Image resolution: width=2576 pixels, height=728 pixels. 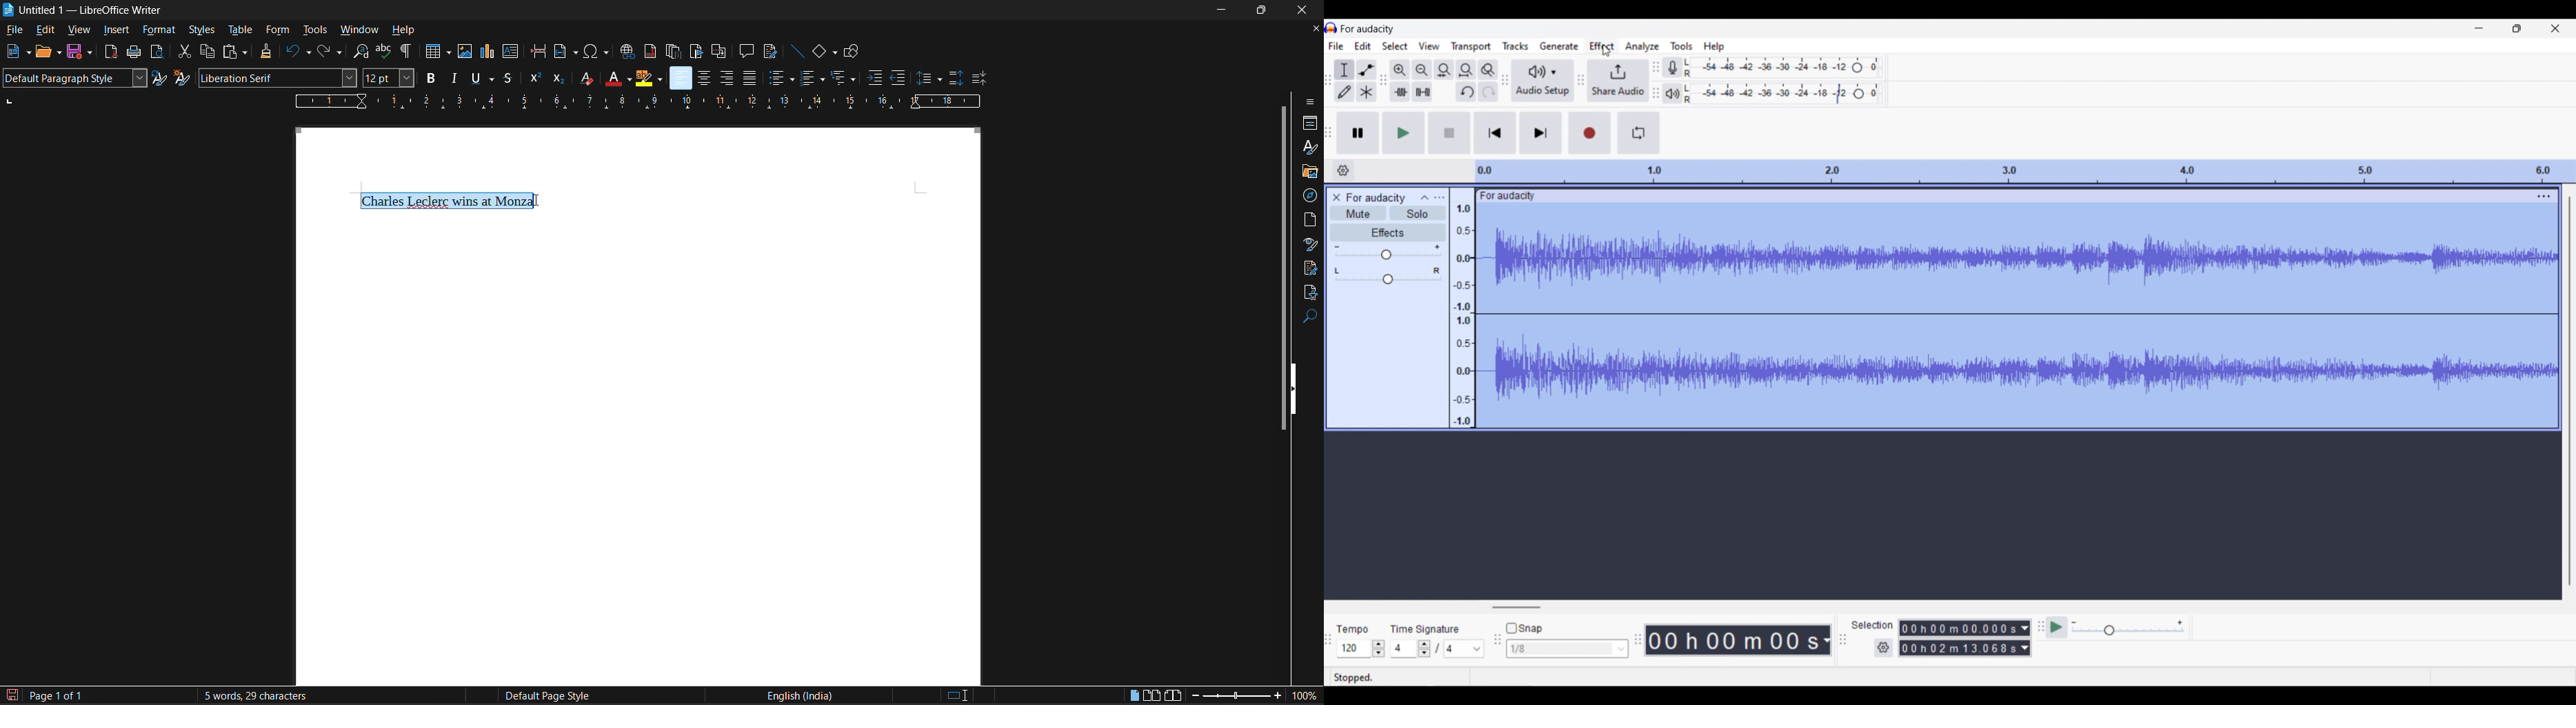 What do you see at coordinates (1606, 51) in the screenshot?
I see `Cursor clicking on Effect menu` at bounding box center [1606, 51].